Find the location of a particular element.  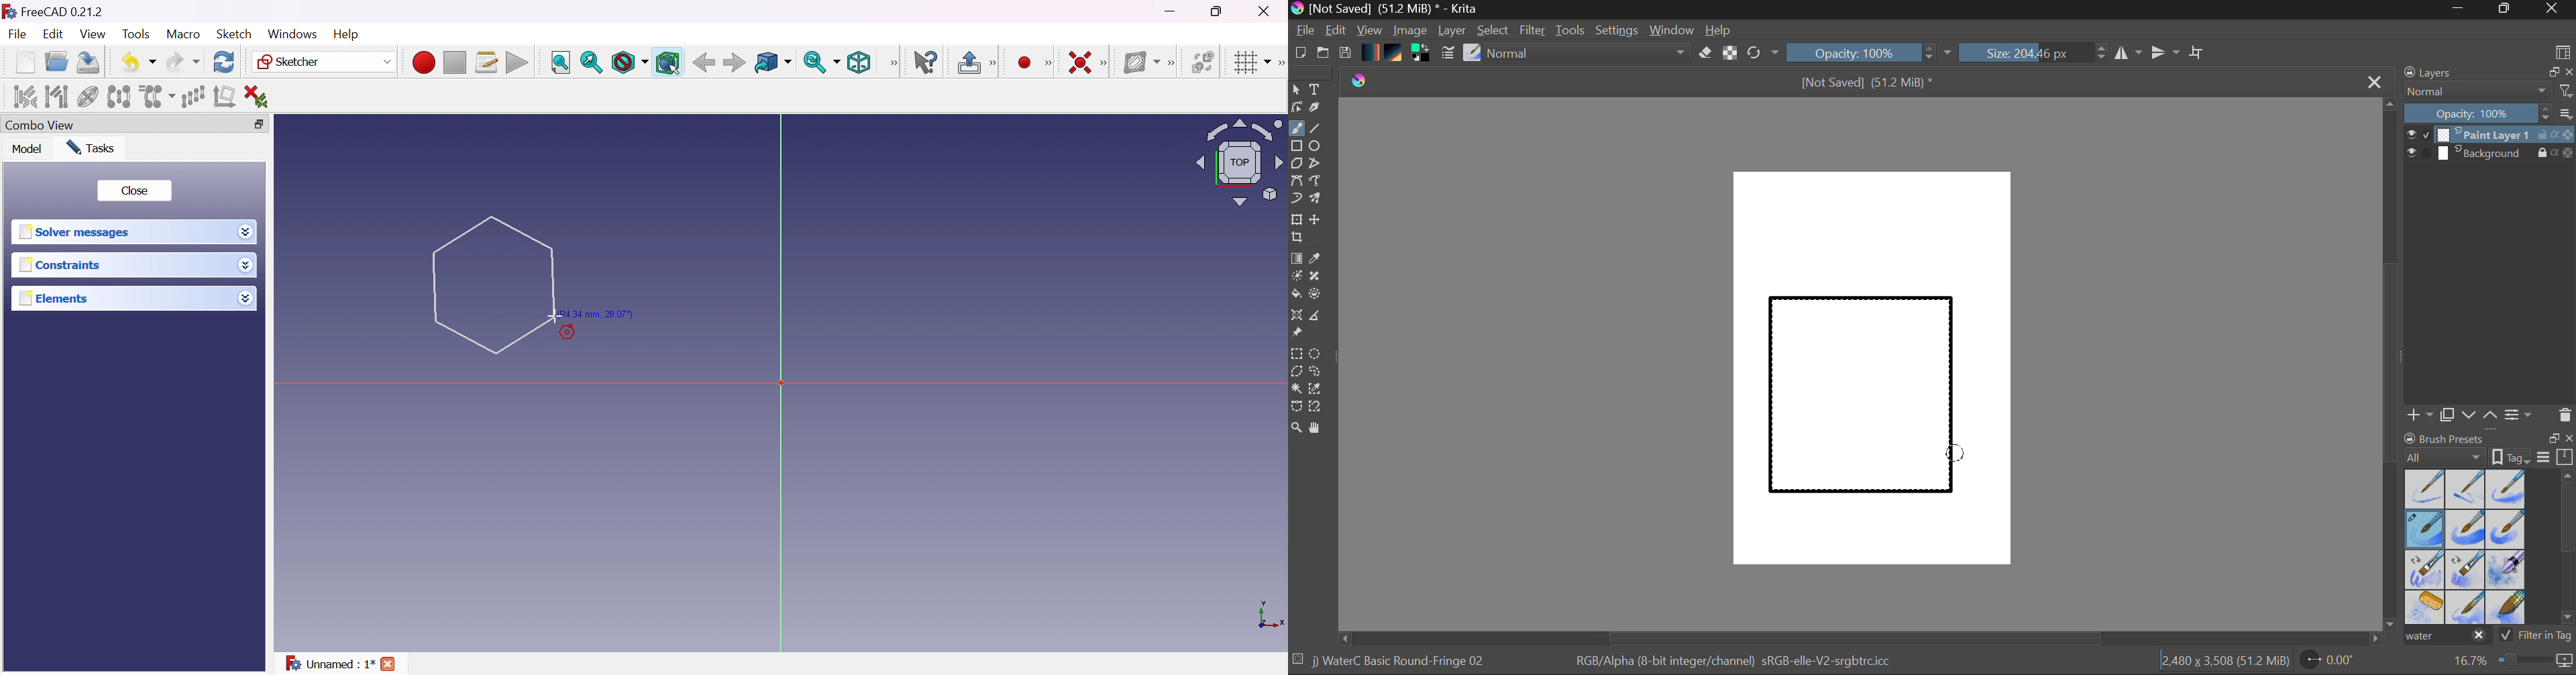

Water C - Grain Tilt is located at coordinates (2426, 570).